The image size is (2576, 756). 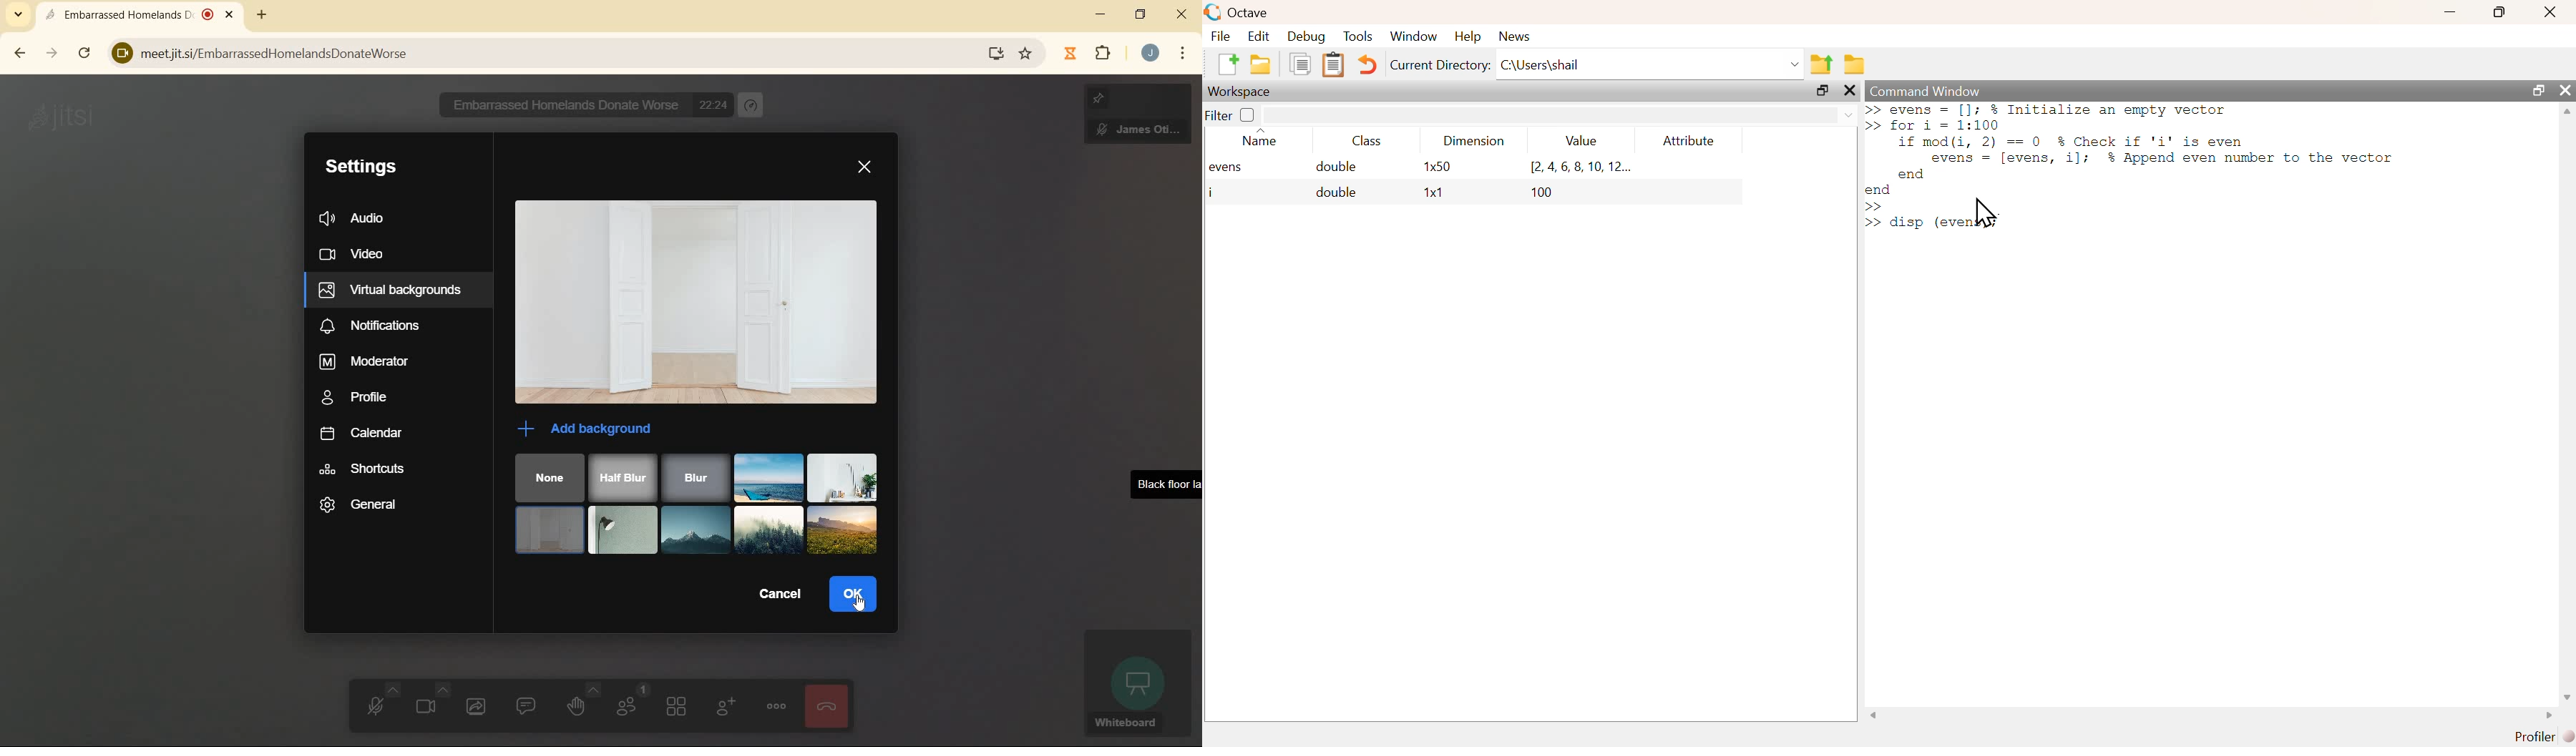 What do you see at coordinates (369, 326) in the screenshot?
I see `notifications` at bounding box center [369, 326].